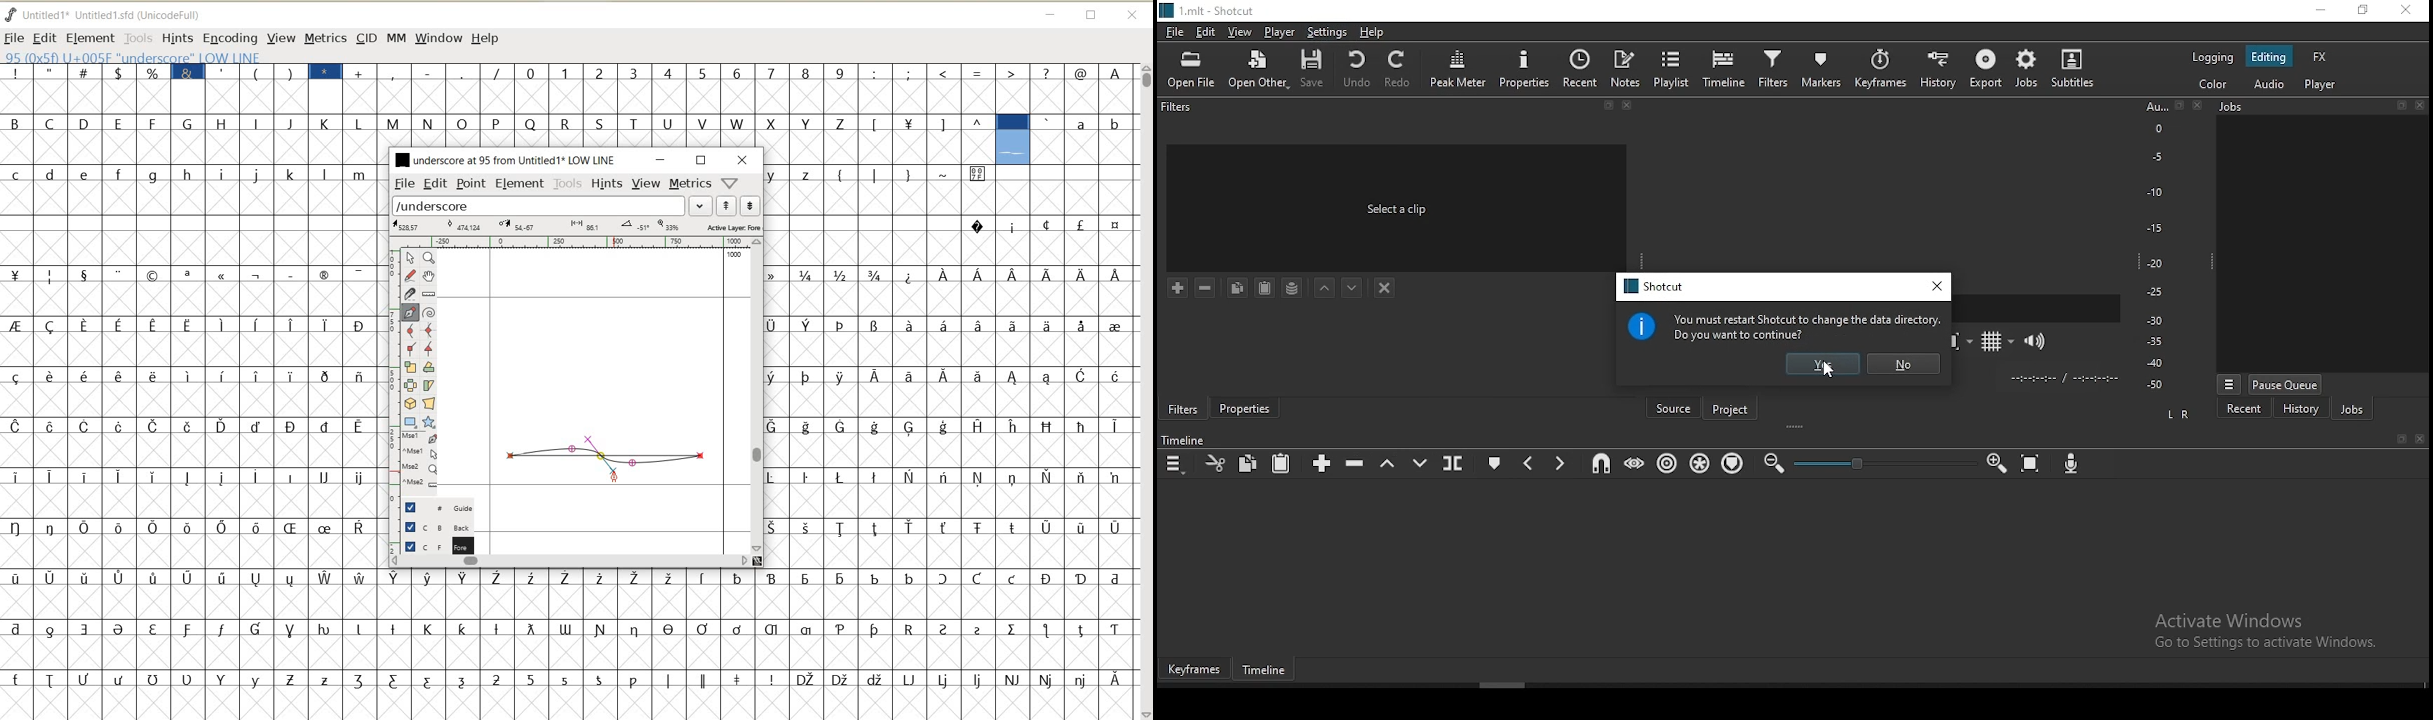  Describe the element at coordinates (1242, 33) in the screenshot. I see `view` at that location.